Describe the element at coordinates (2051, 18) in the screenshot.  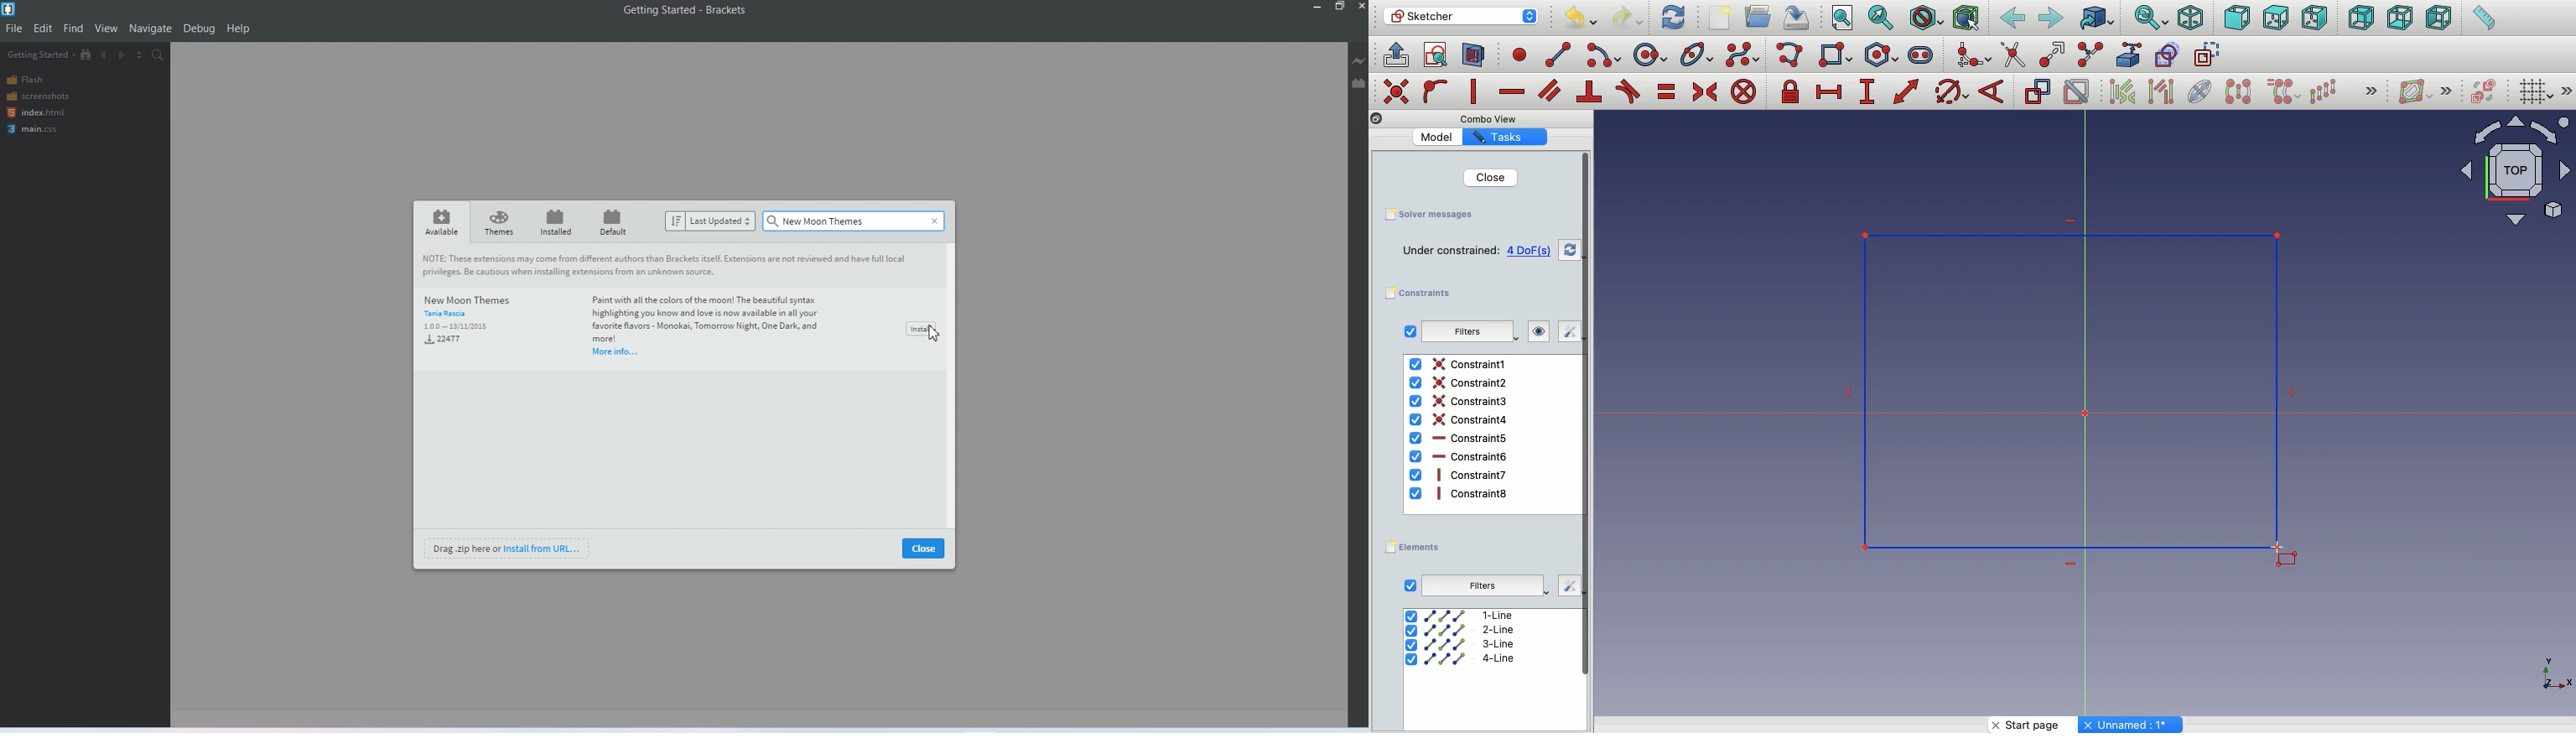
I see `Forward` at that location.